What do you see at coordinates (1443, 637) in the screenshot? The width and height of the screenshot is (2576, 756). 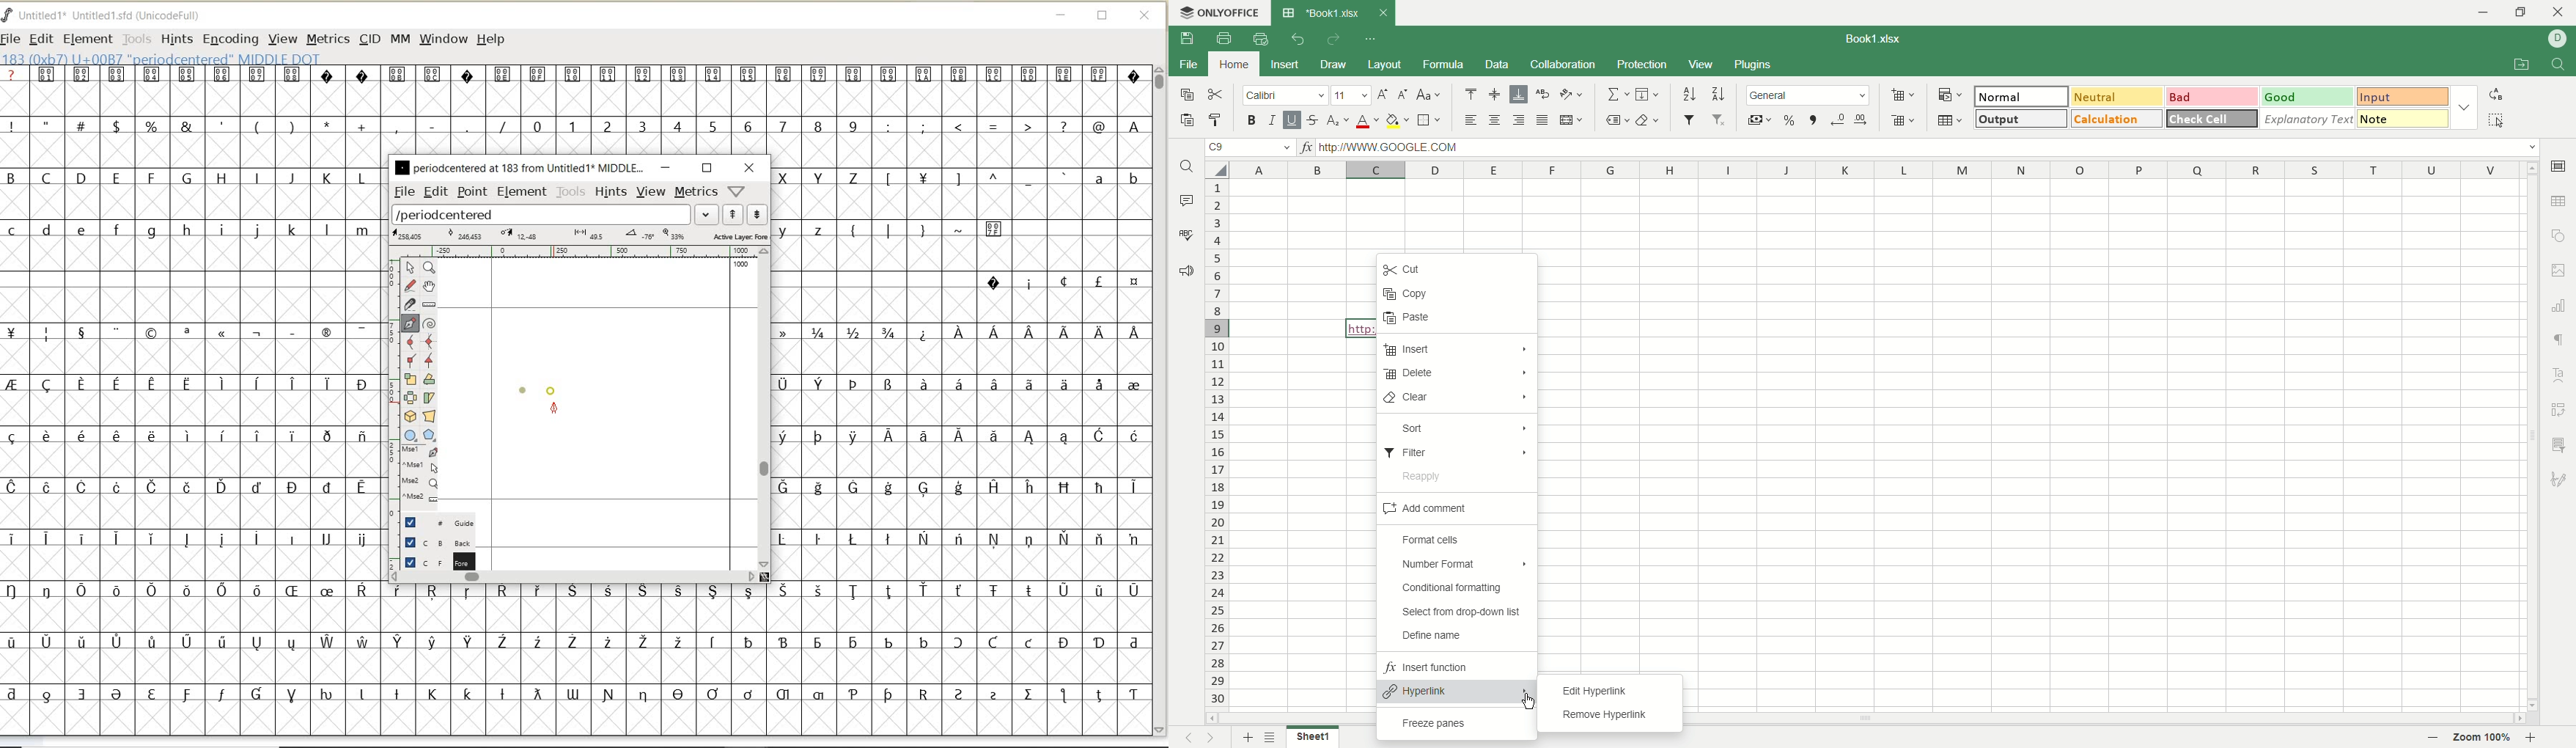 I see `define name` at bounding box center [1443, 637].